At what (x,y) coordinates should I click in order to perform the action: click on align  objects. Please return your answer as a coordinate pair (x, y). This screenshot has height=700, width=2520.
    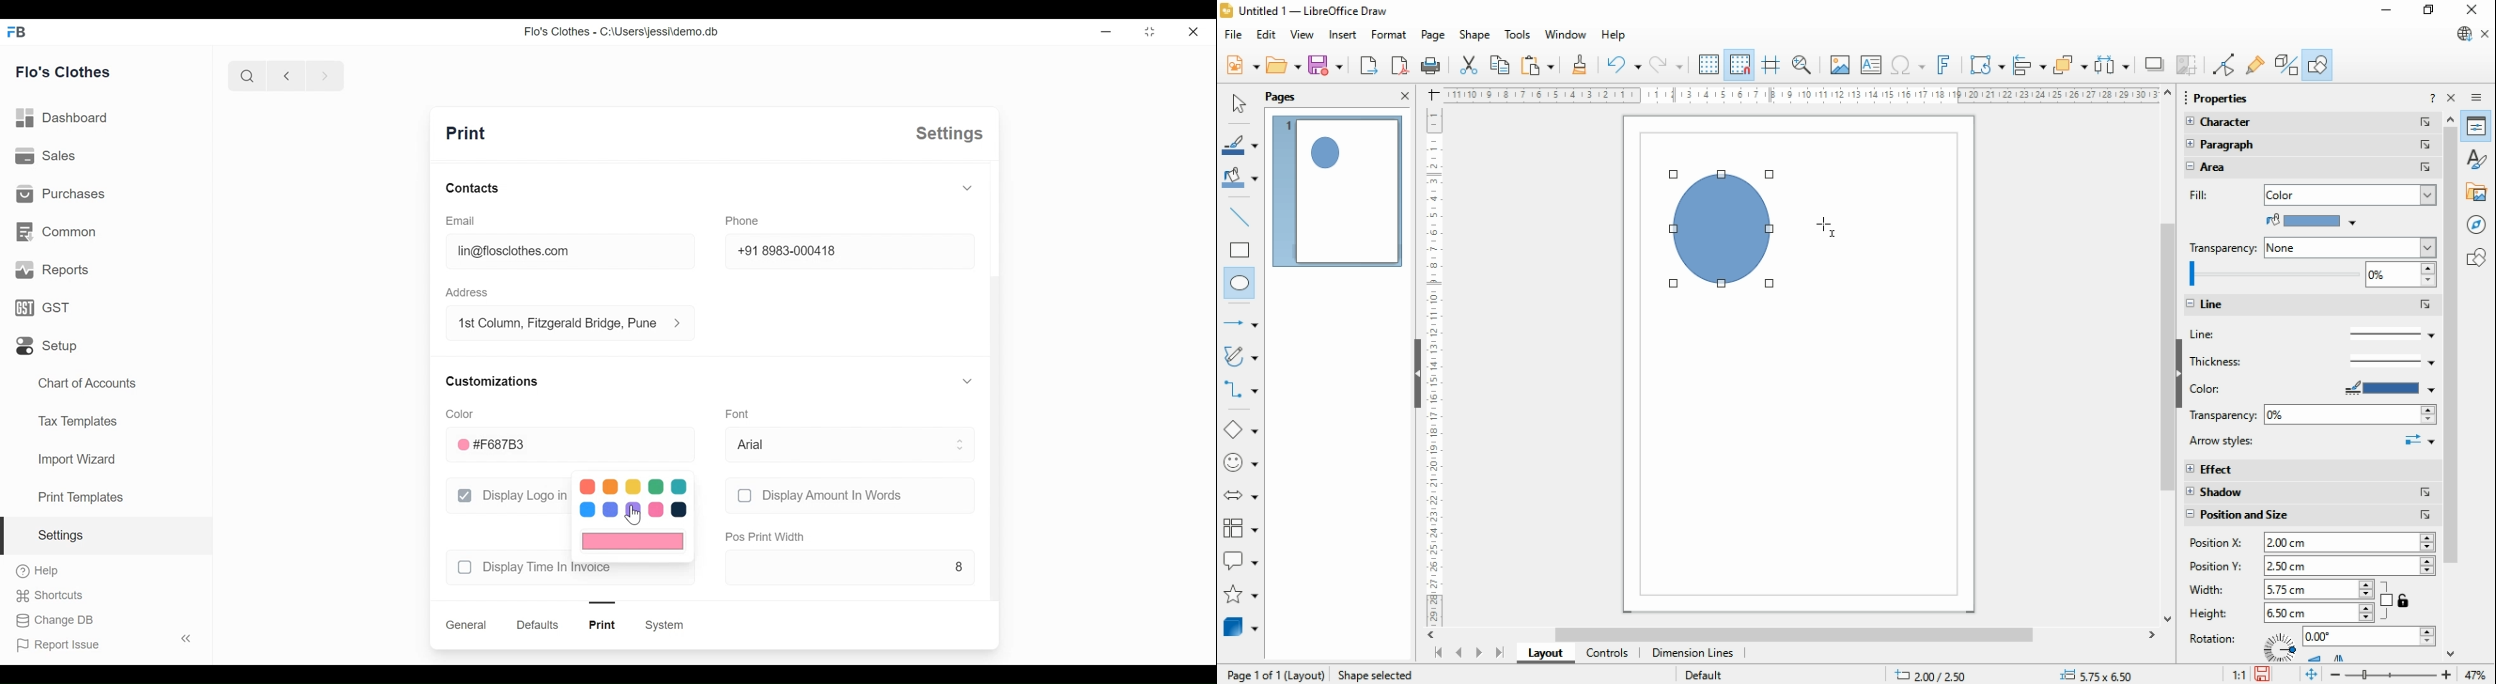
    Looking at the image, I should click on (2029, 65).